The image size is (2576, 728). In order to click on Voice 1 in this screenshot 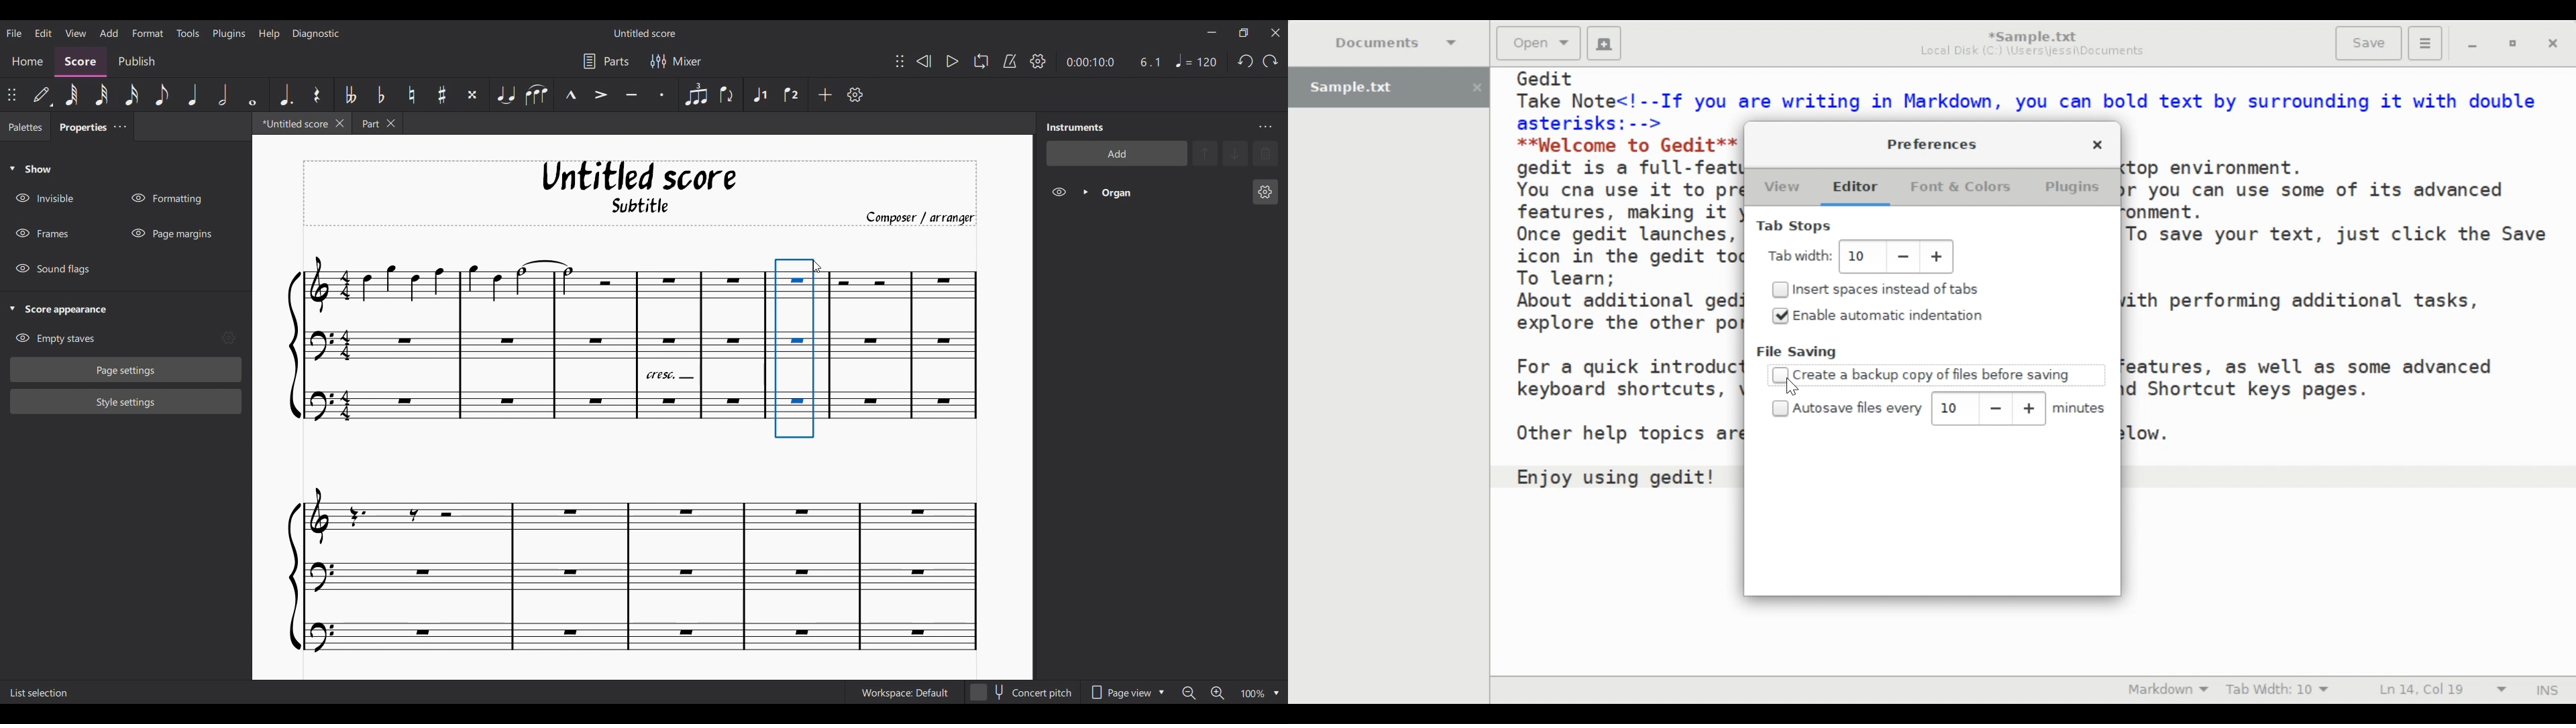, I will do `click(759, 94)`.